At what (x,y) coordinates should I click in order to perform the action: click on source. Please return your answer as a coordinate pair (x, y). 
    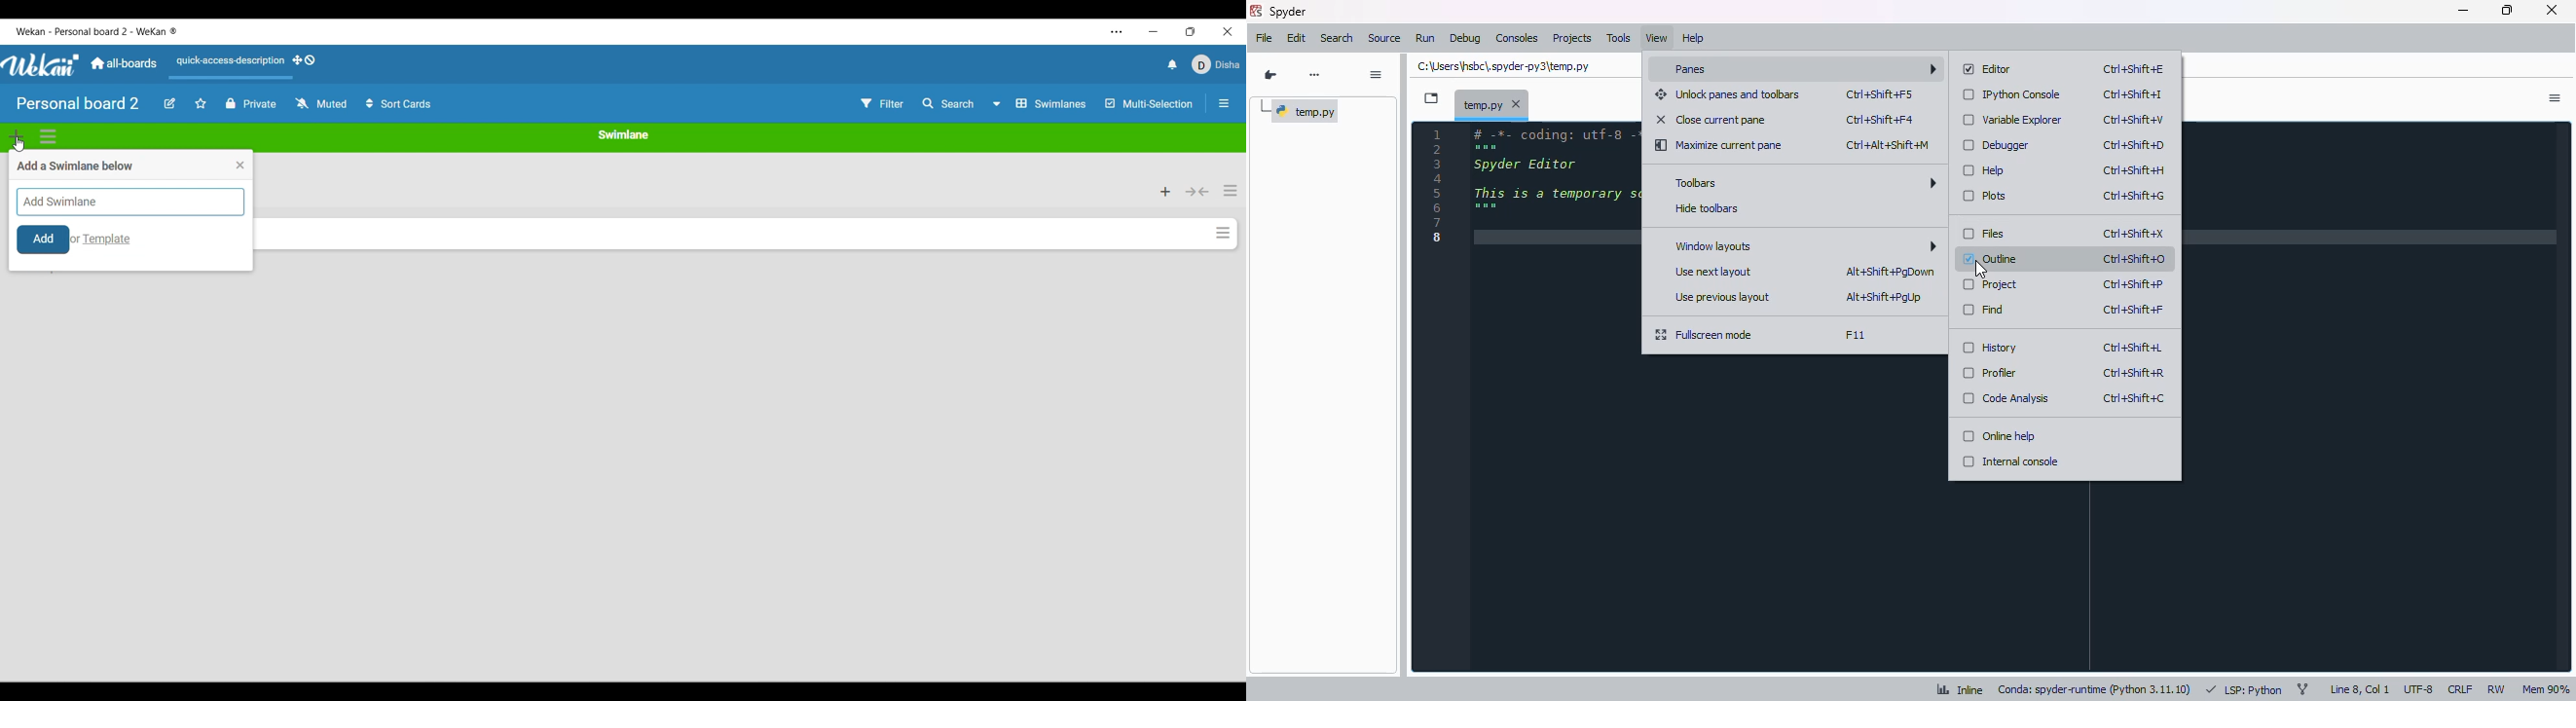
    Looking at the image, I should click on (1384, 39).